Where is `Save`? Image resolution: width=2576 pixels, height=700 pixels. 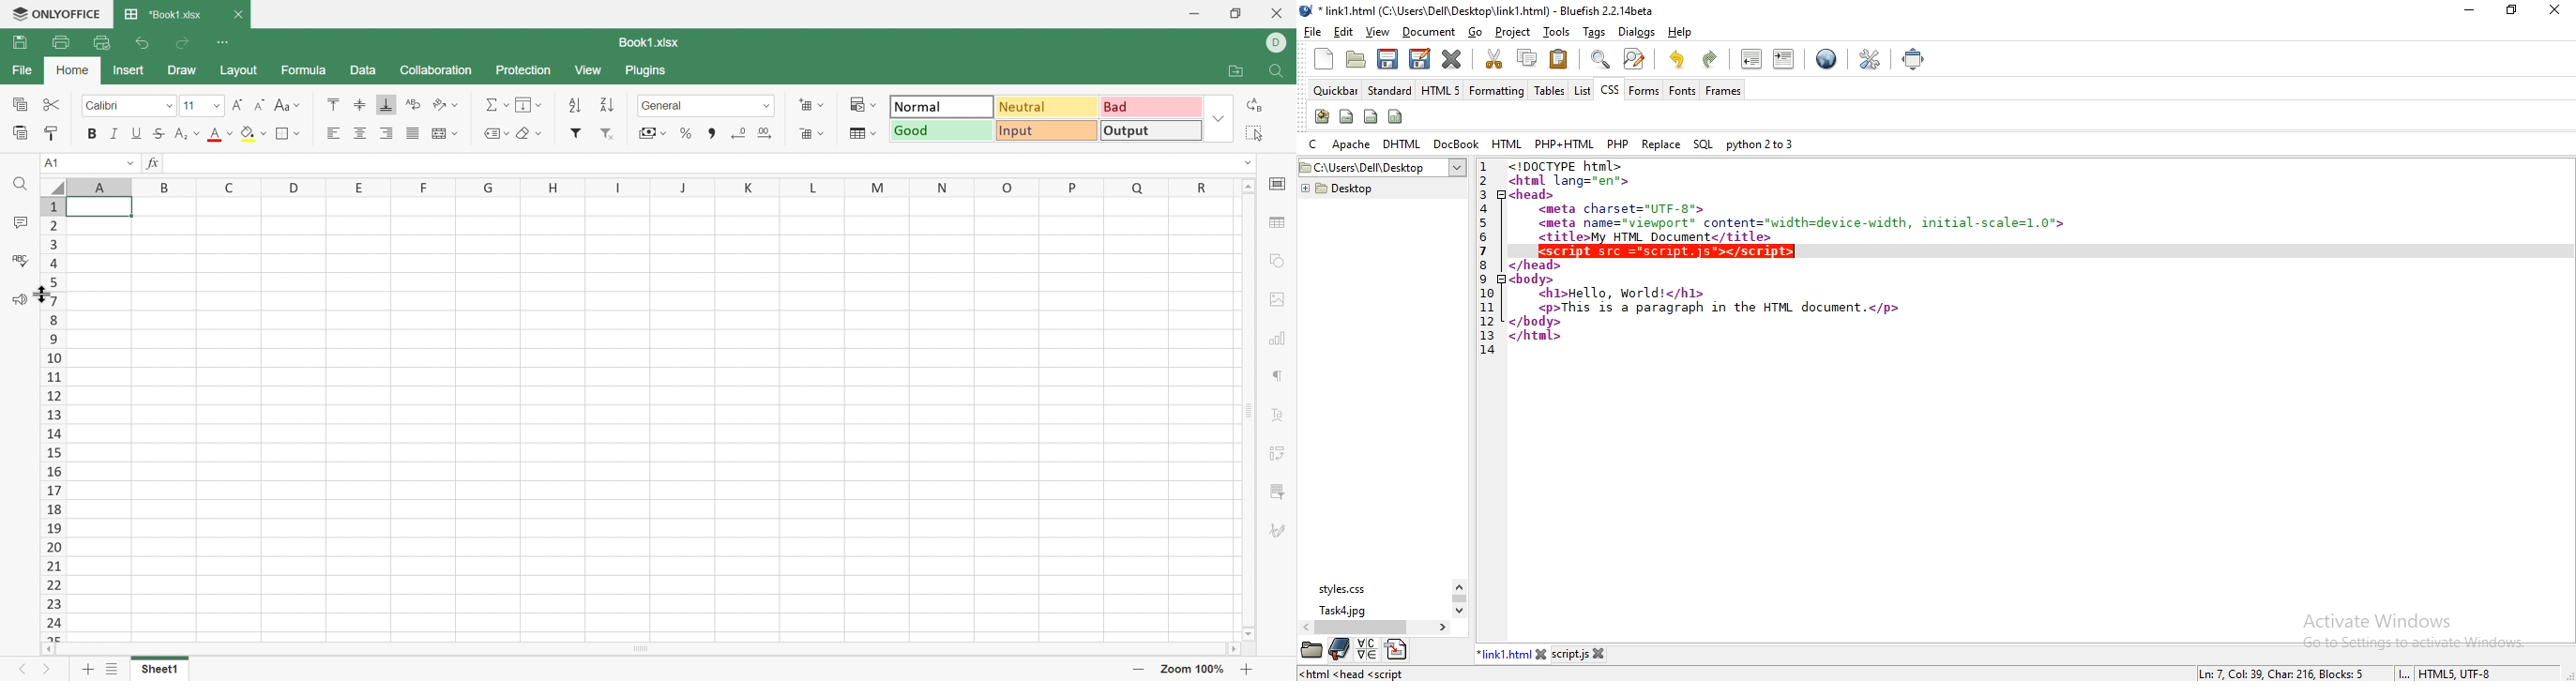 Save is located at coordinates (20, 42).